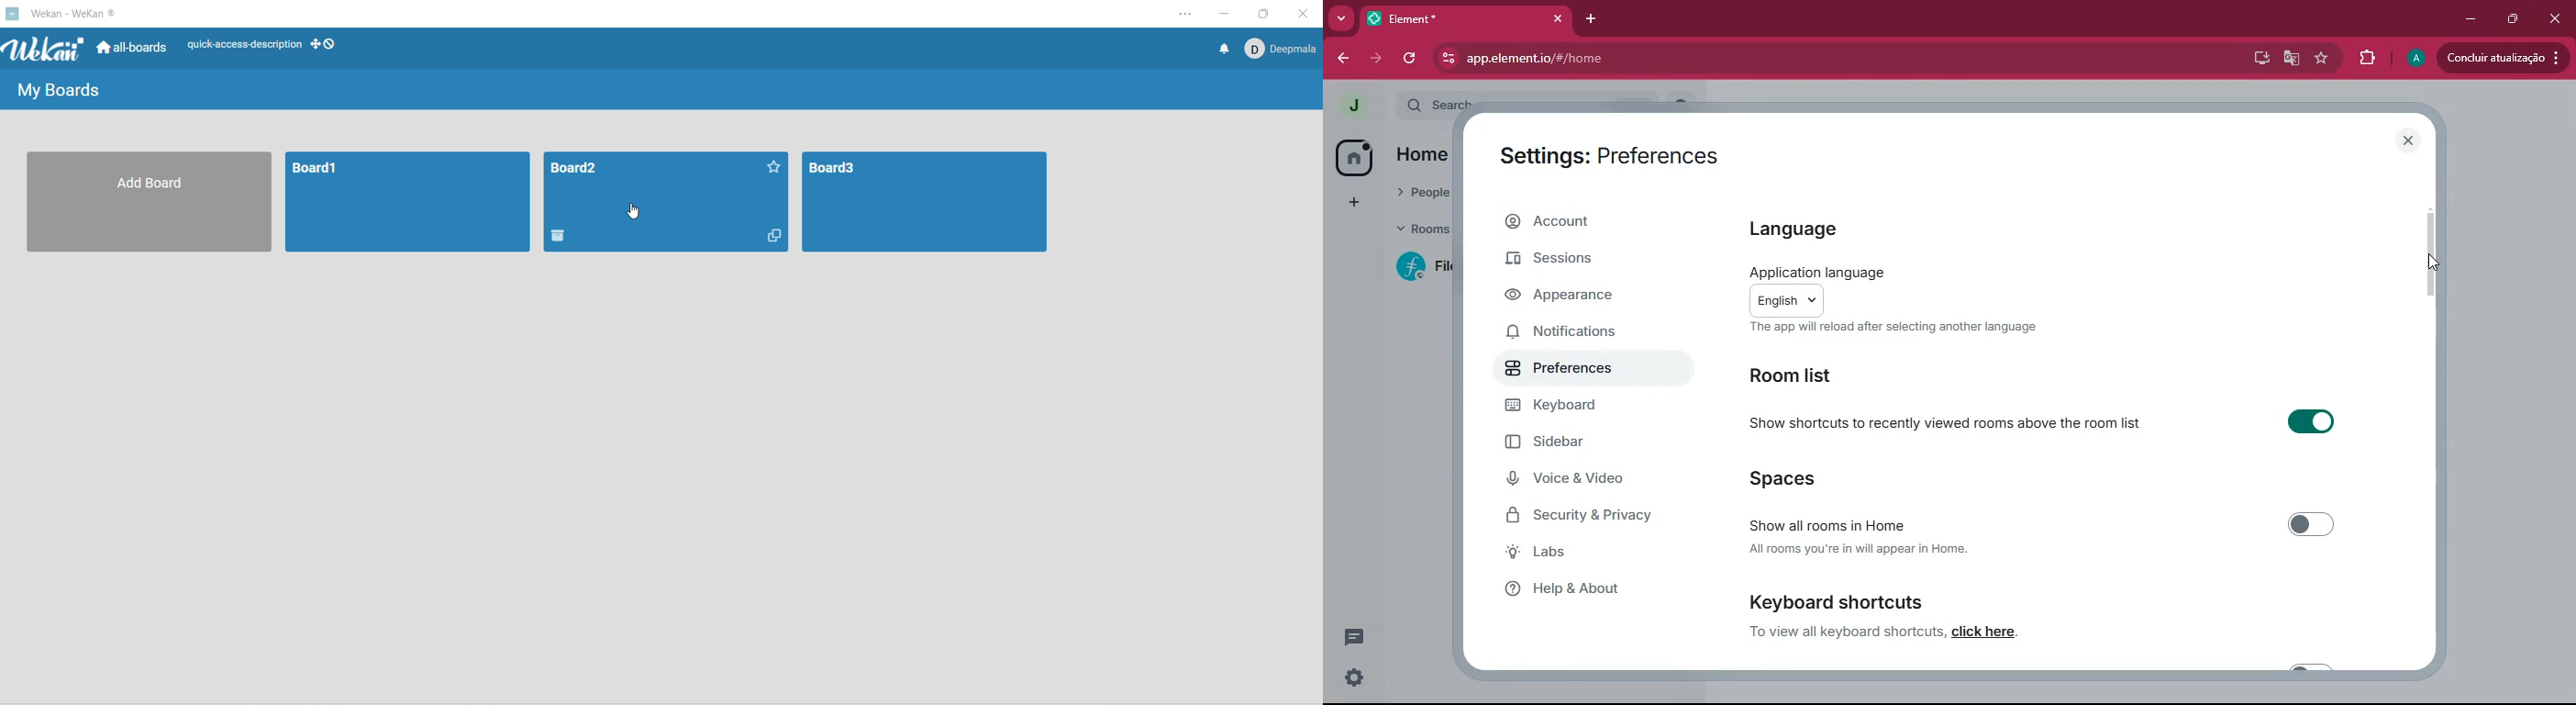 The image size is (2576, 728). Describe the element at coordinates (152, 182) in the screenshot. I see `add board` at that location.